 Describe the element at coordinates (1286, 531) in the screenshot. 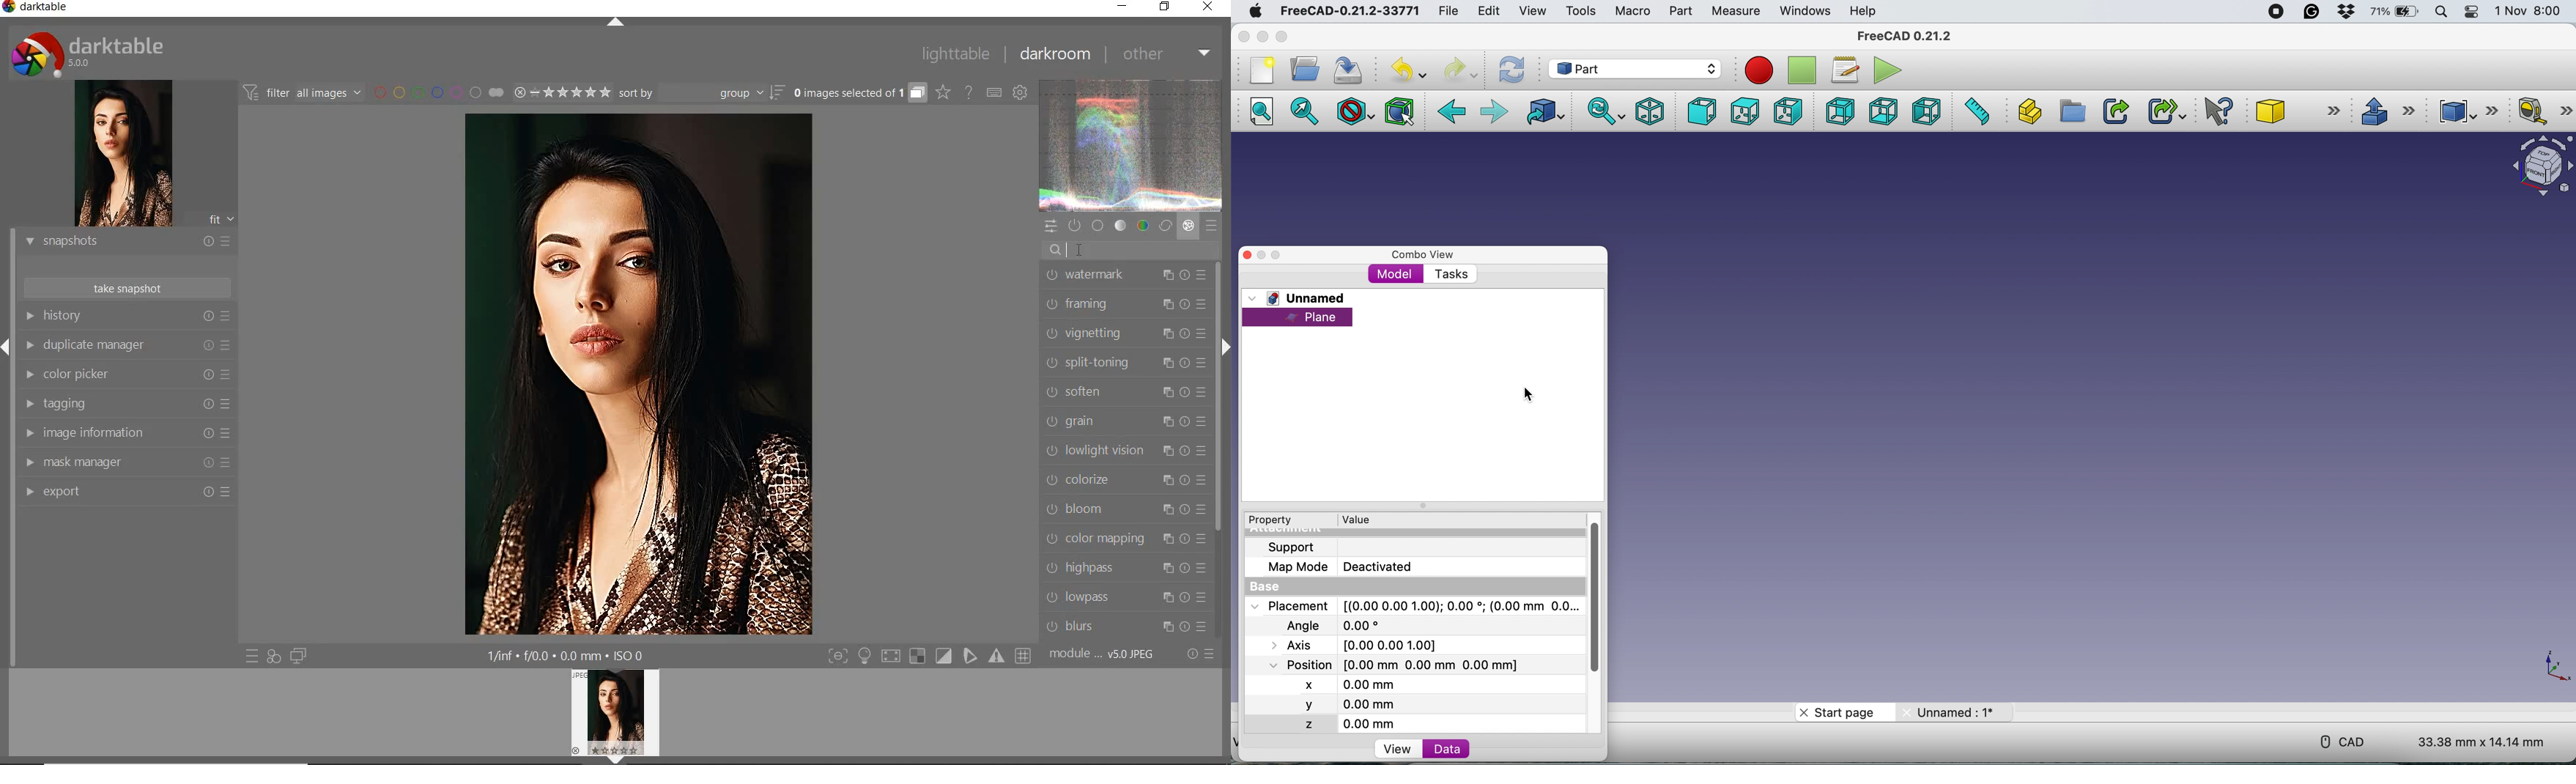

I see `Attachment` at that location.